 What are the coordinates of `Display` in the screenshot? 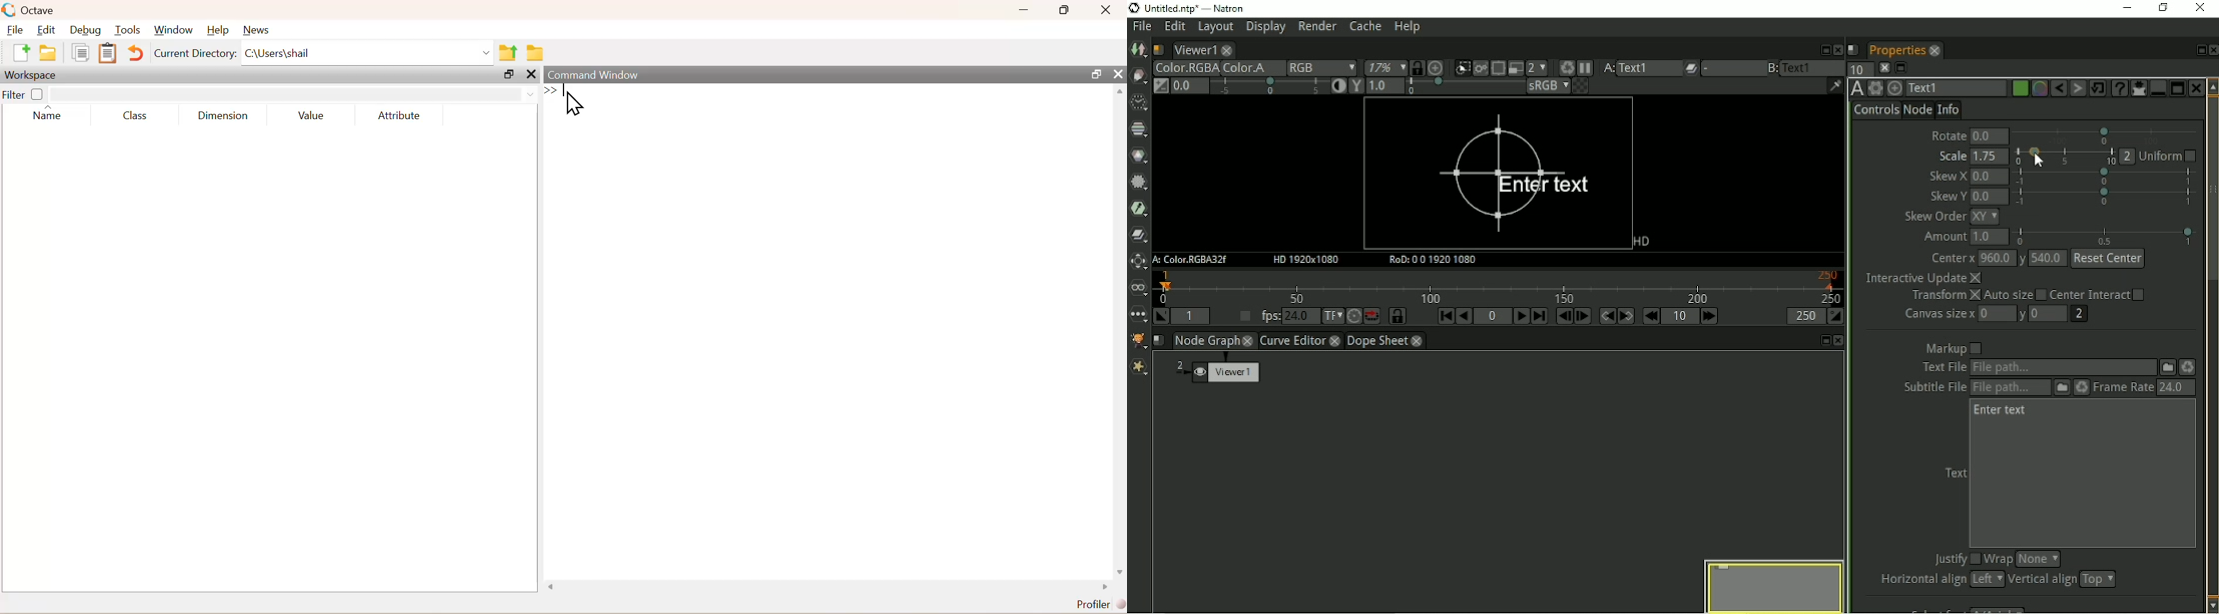 It's located at (1266, 28).